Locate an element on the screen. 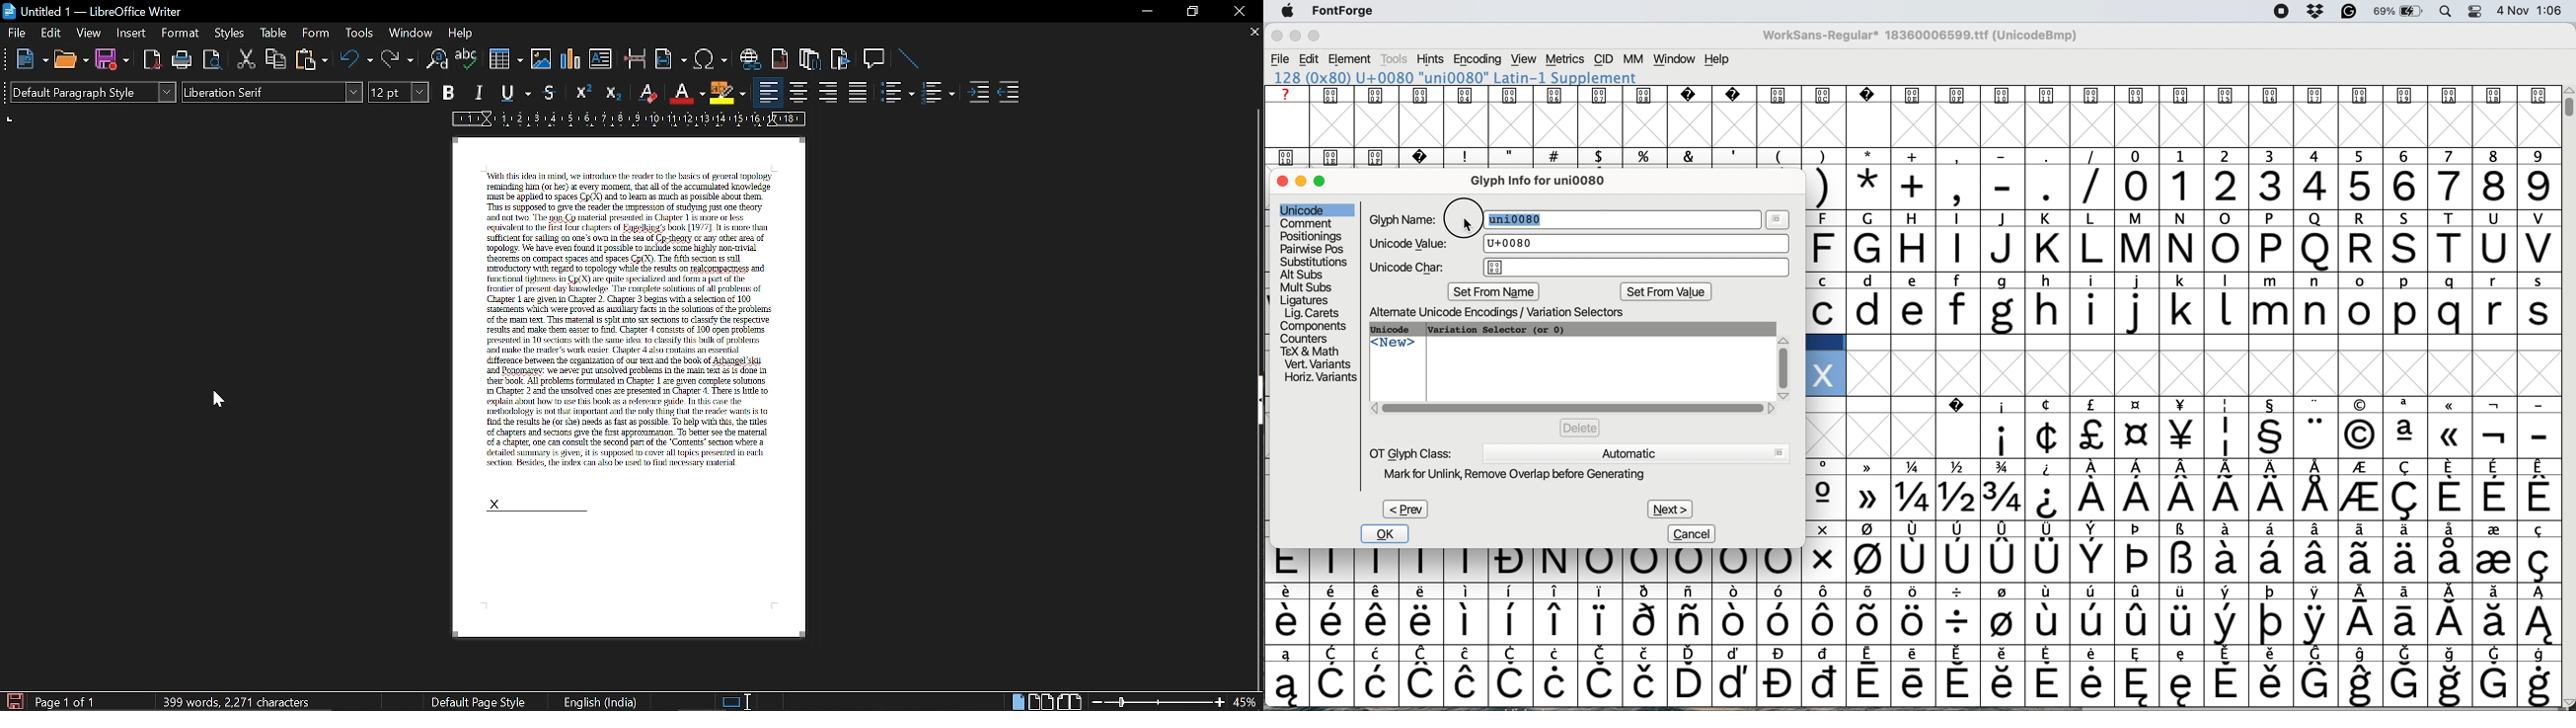 Image resolution: width=2576 pixels, height=728 pixels. save  is located at coordinates (13, 701).